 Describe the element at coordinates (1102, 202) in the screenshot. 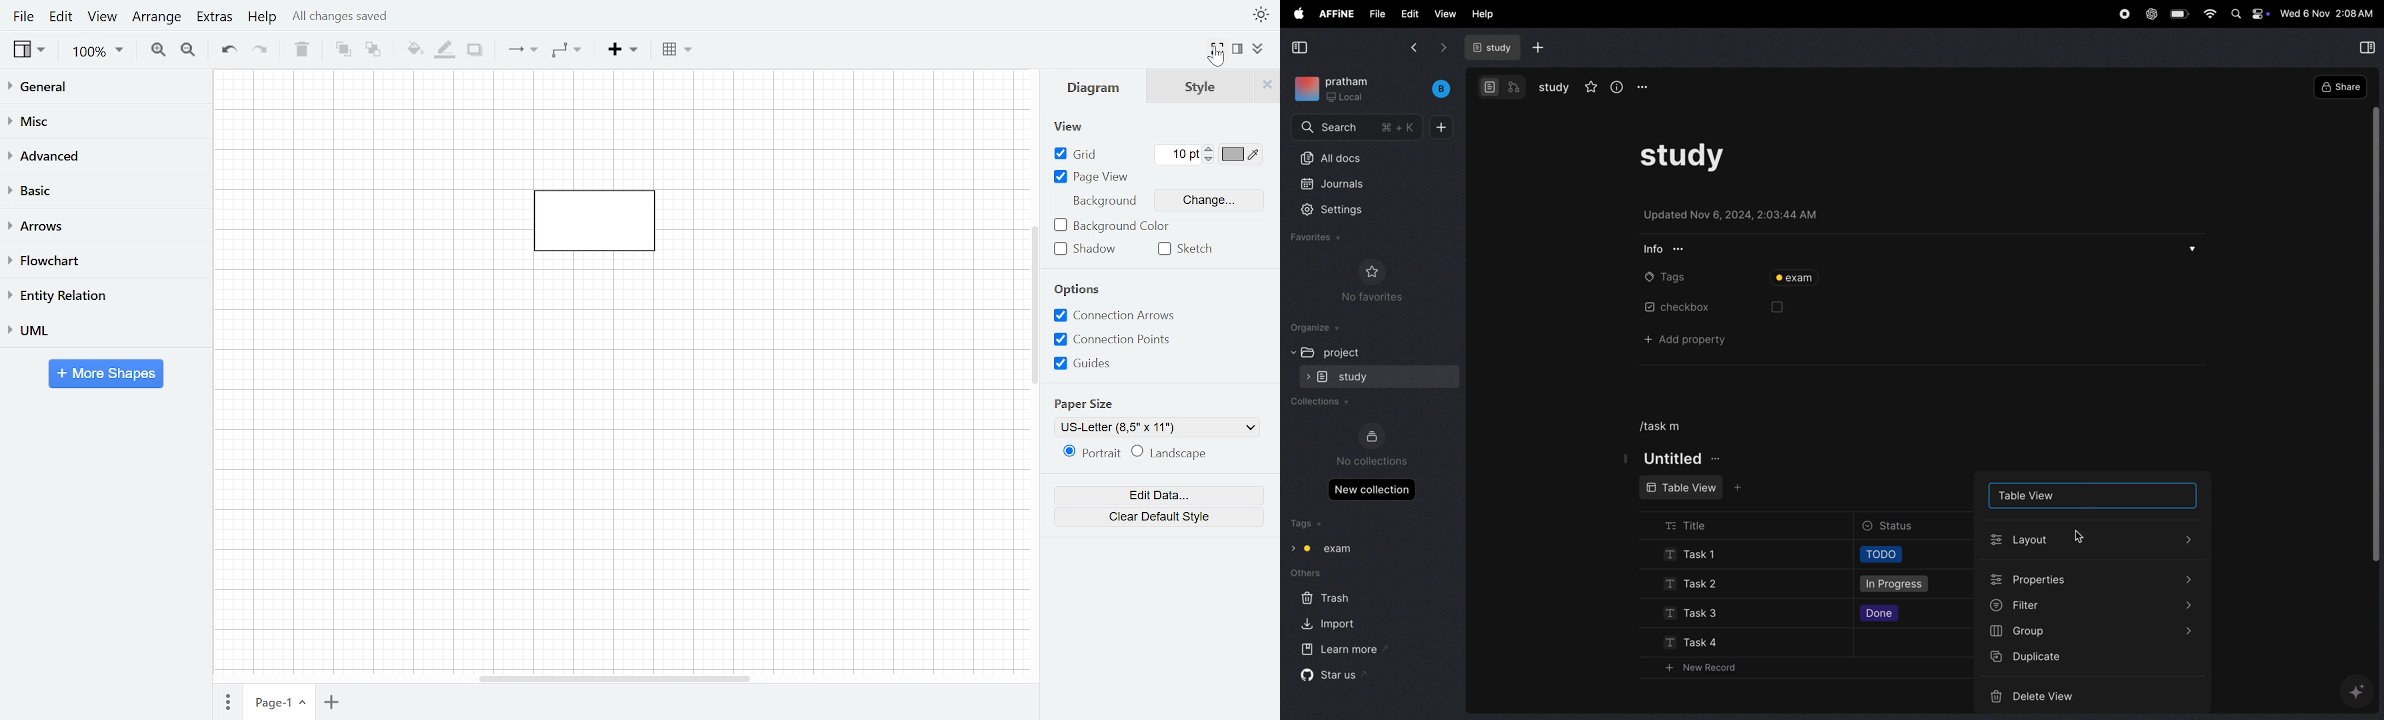

I see `Background` at that location.